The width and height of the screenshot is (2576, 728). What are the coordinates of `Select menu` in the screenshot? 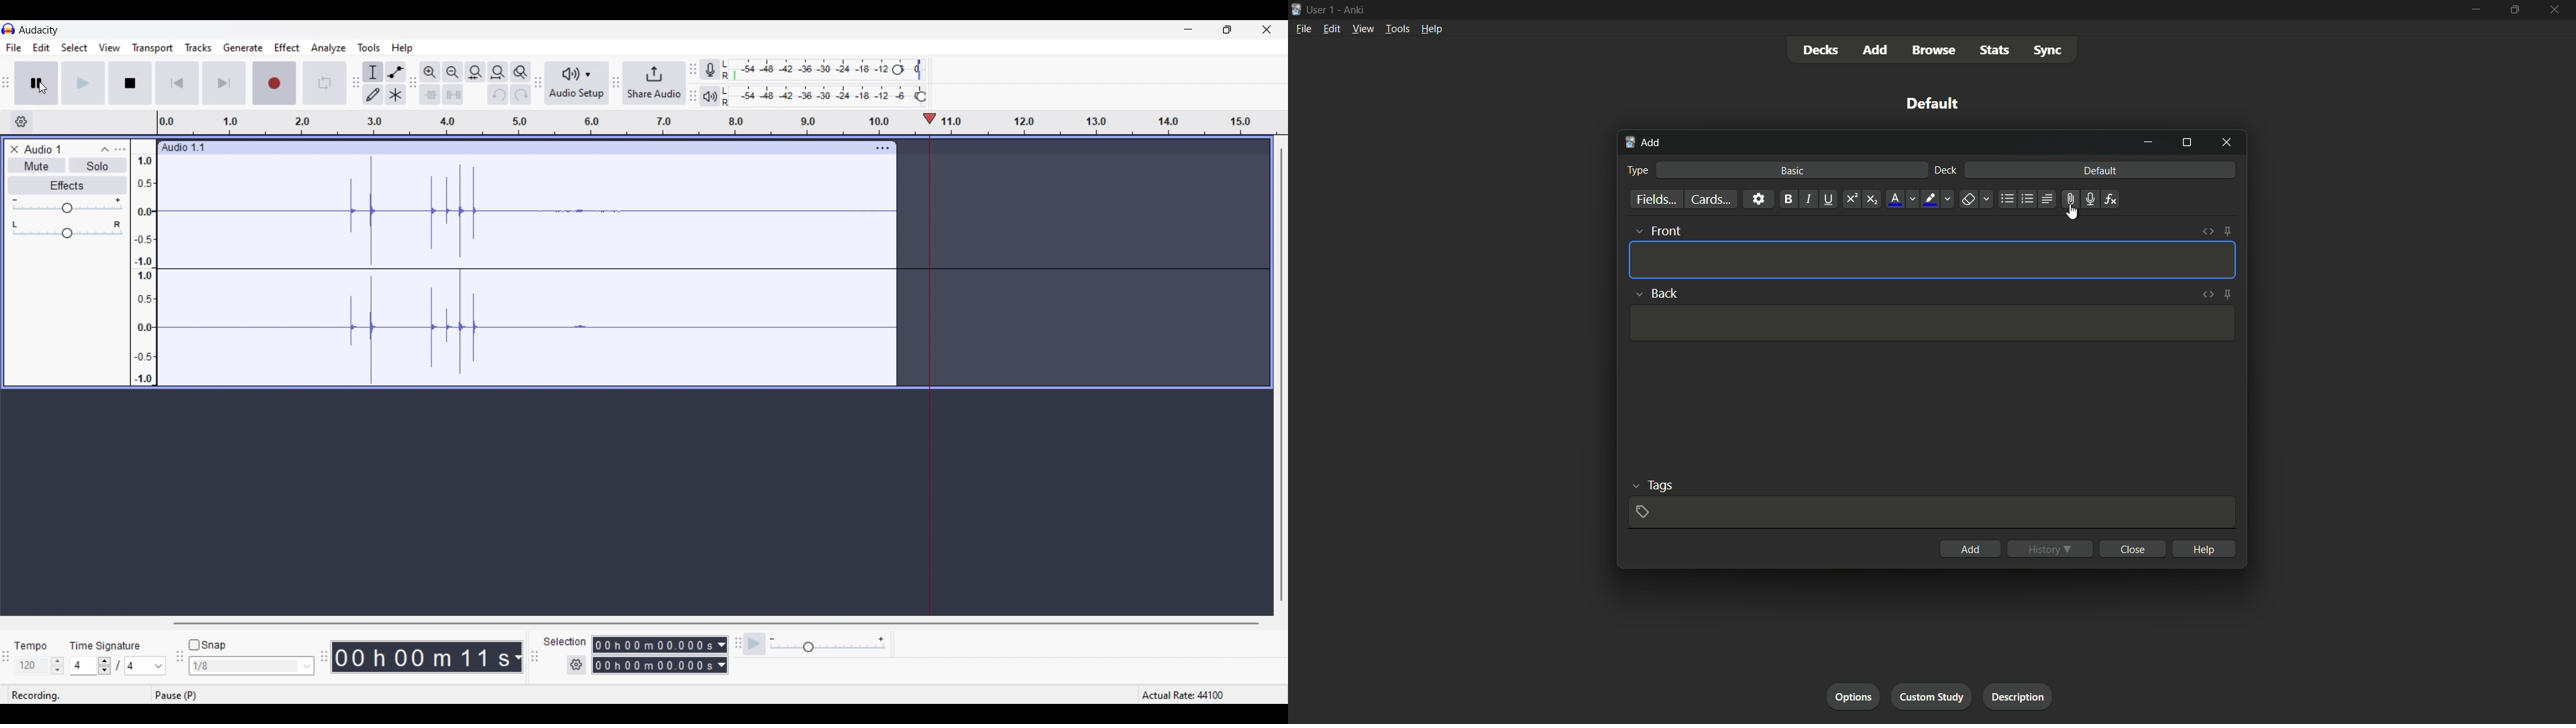 It's located at (75, 48).